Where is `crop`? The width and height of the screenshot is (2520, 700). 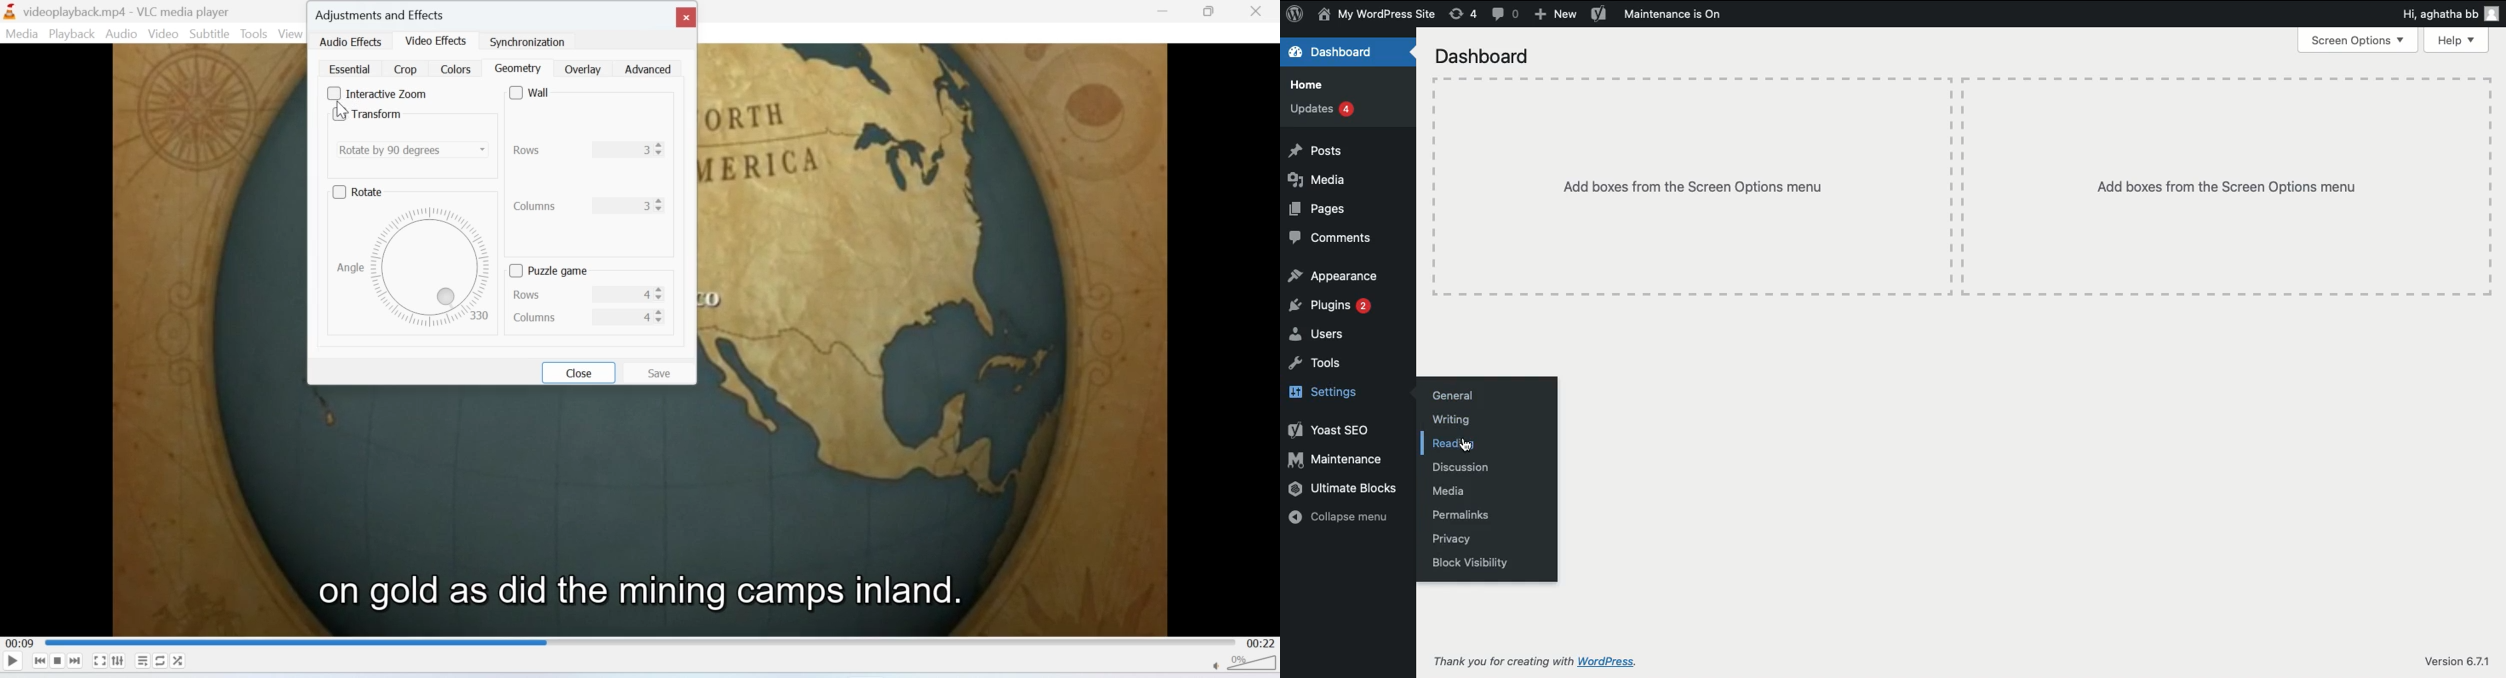 crop is located at coordinates (404, 69).